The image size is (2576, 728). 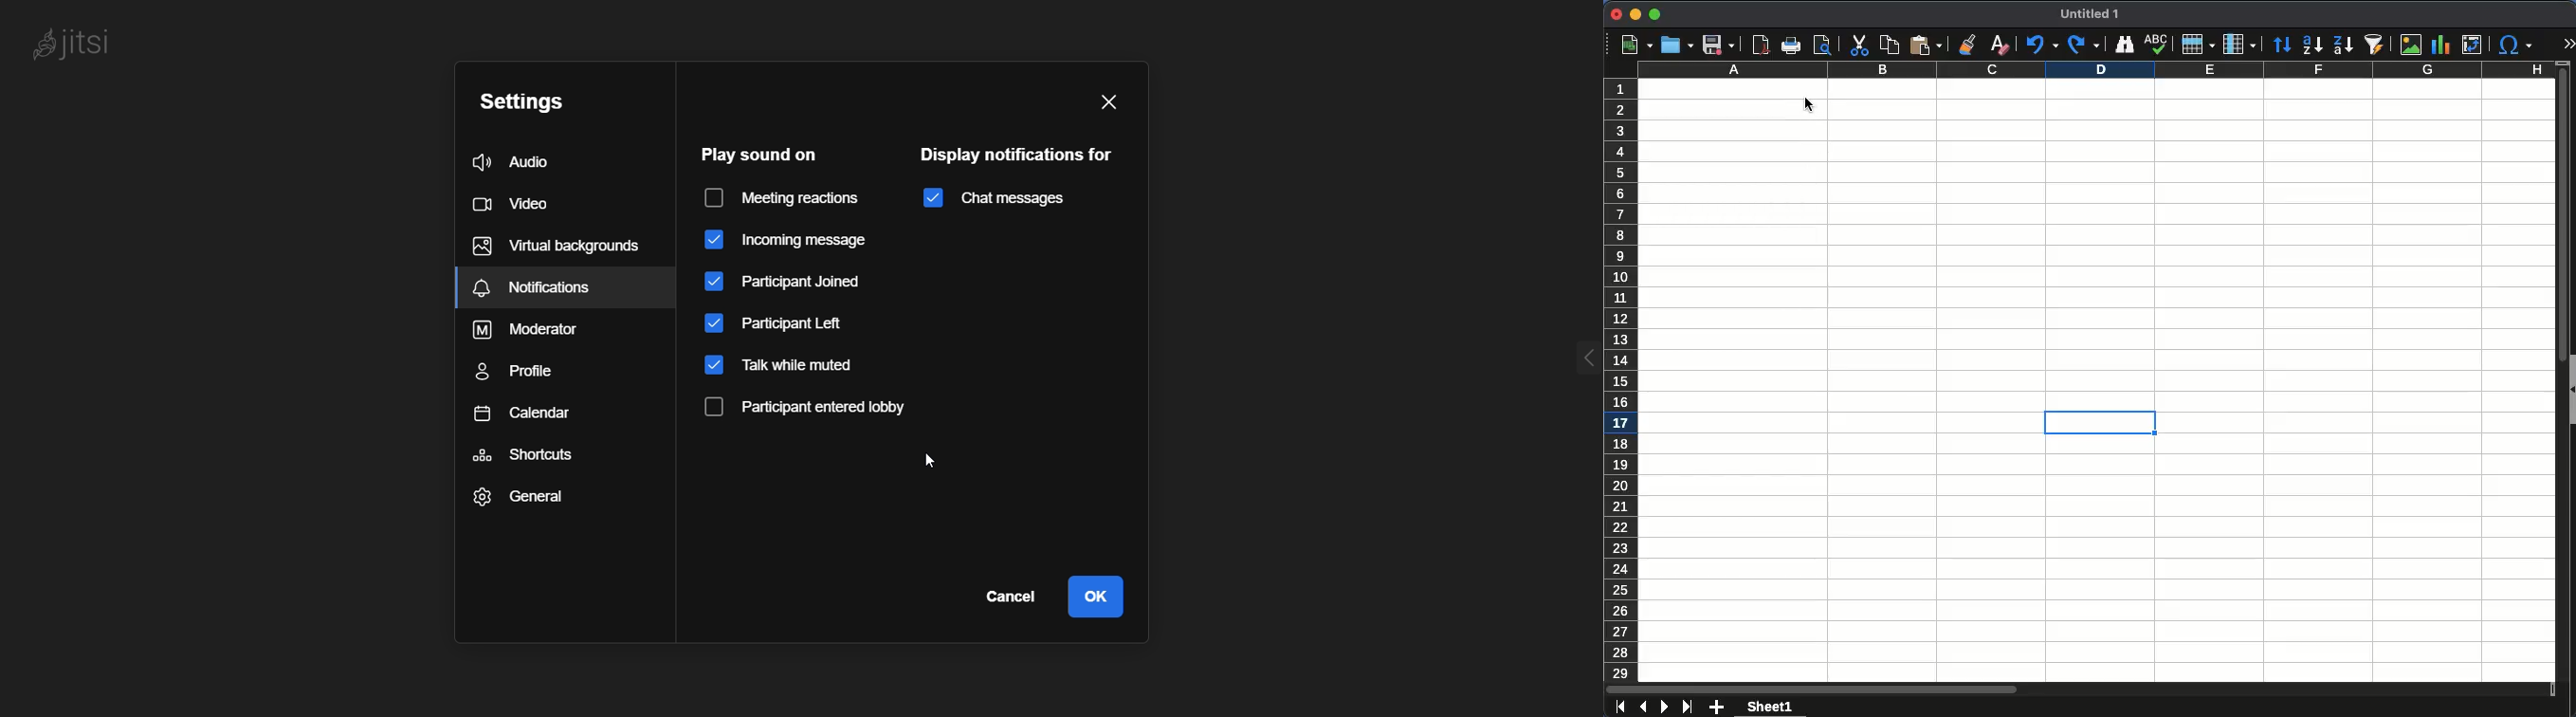 What do you see at coordinates (1822, 45) in the screenshot?
I see `print preview` at bounding box center [1822, 45].